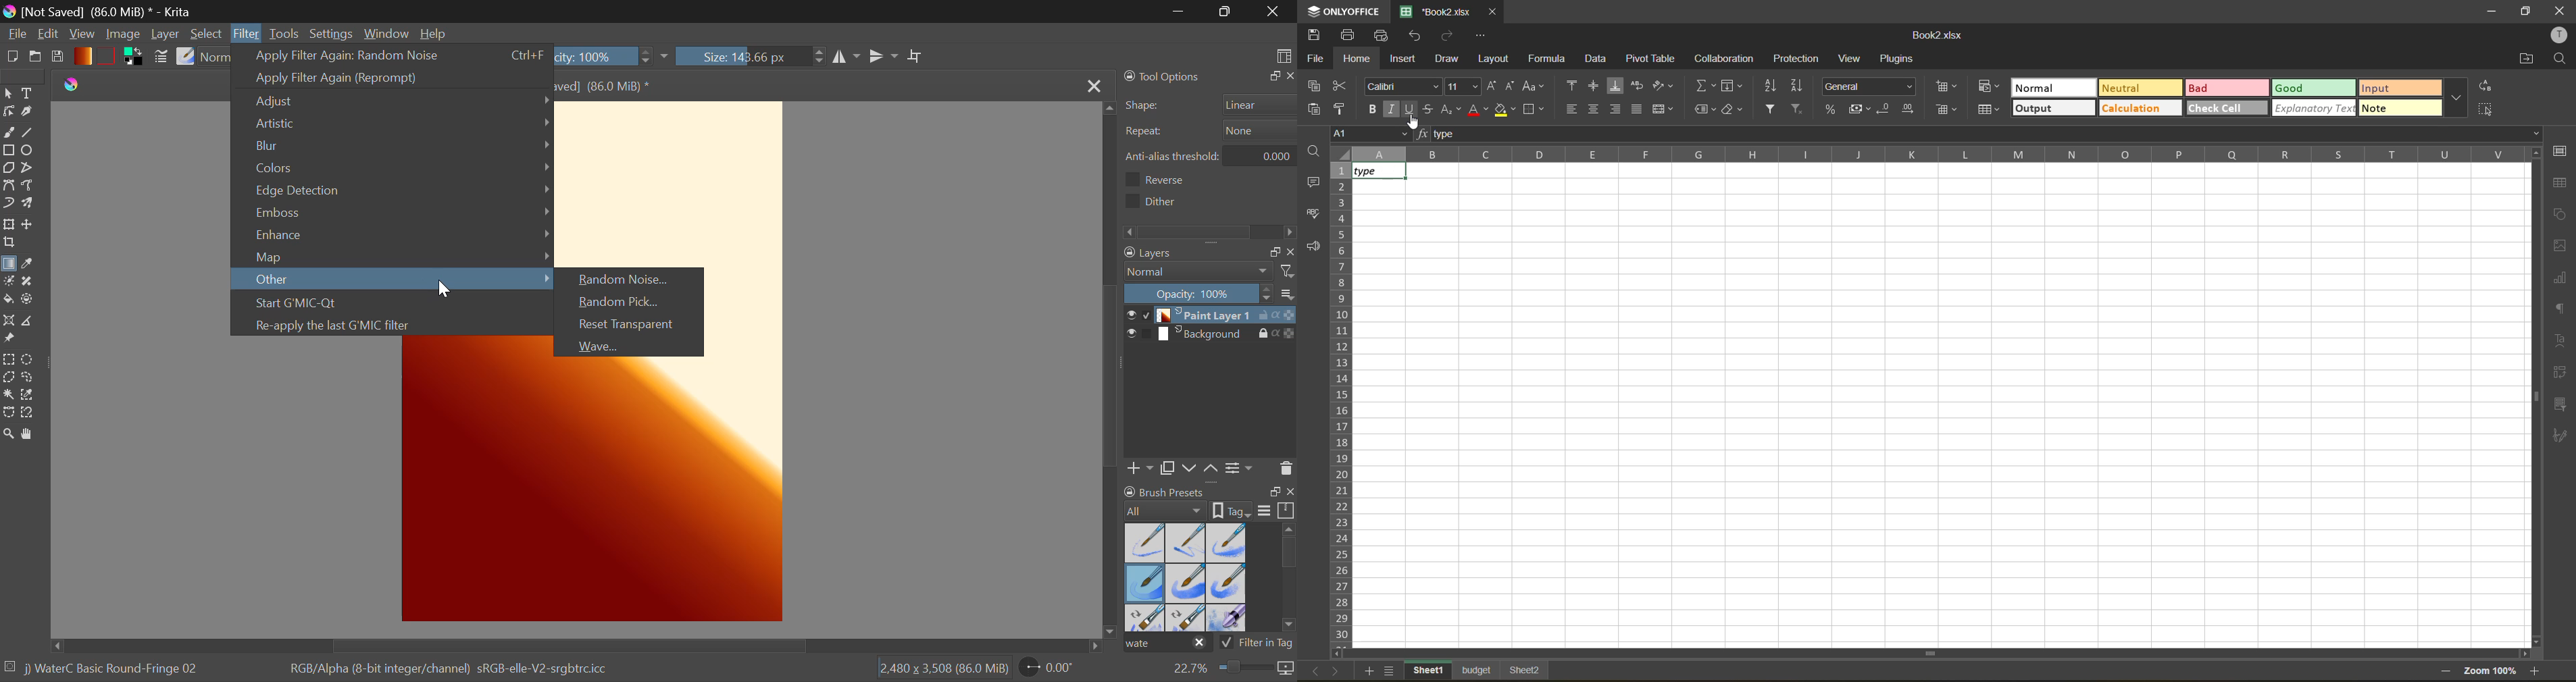 This screenshot has height=700, width=2576. Describe the element at coordinates (1129, 315) in the screenshot. I see `preview` at that location.